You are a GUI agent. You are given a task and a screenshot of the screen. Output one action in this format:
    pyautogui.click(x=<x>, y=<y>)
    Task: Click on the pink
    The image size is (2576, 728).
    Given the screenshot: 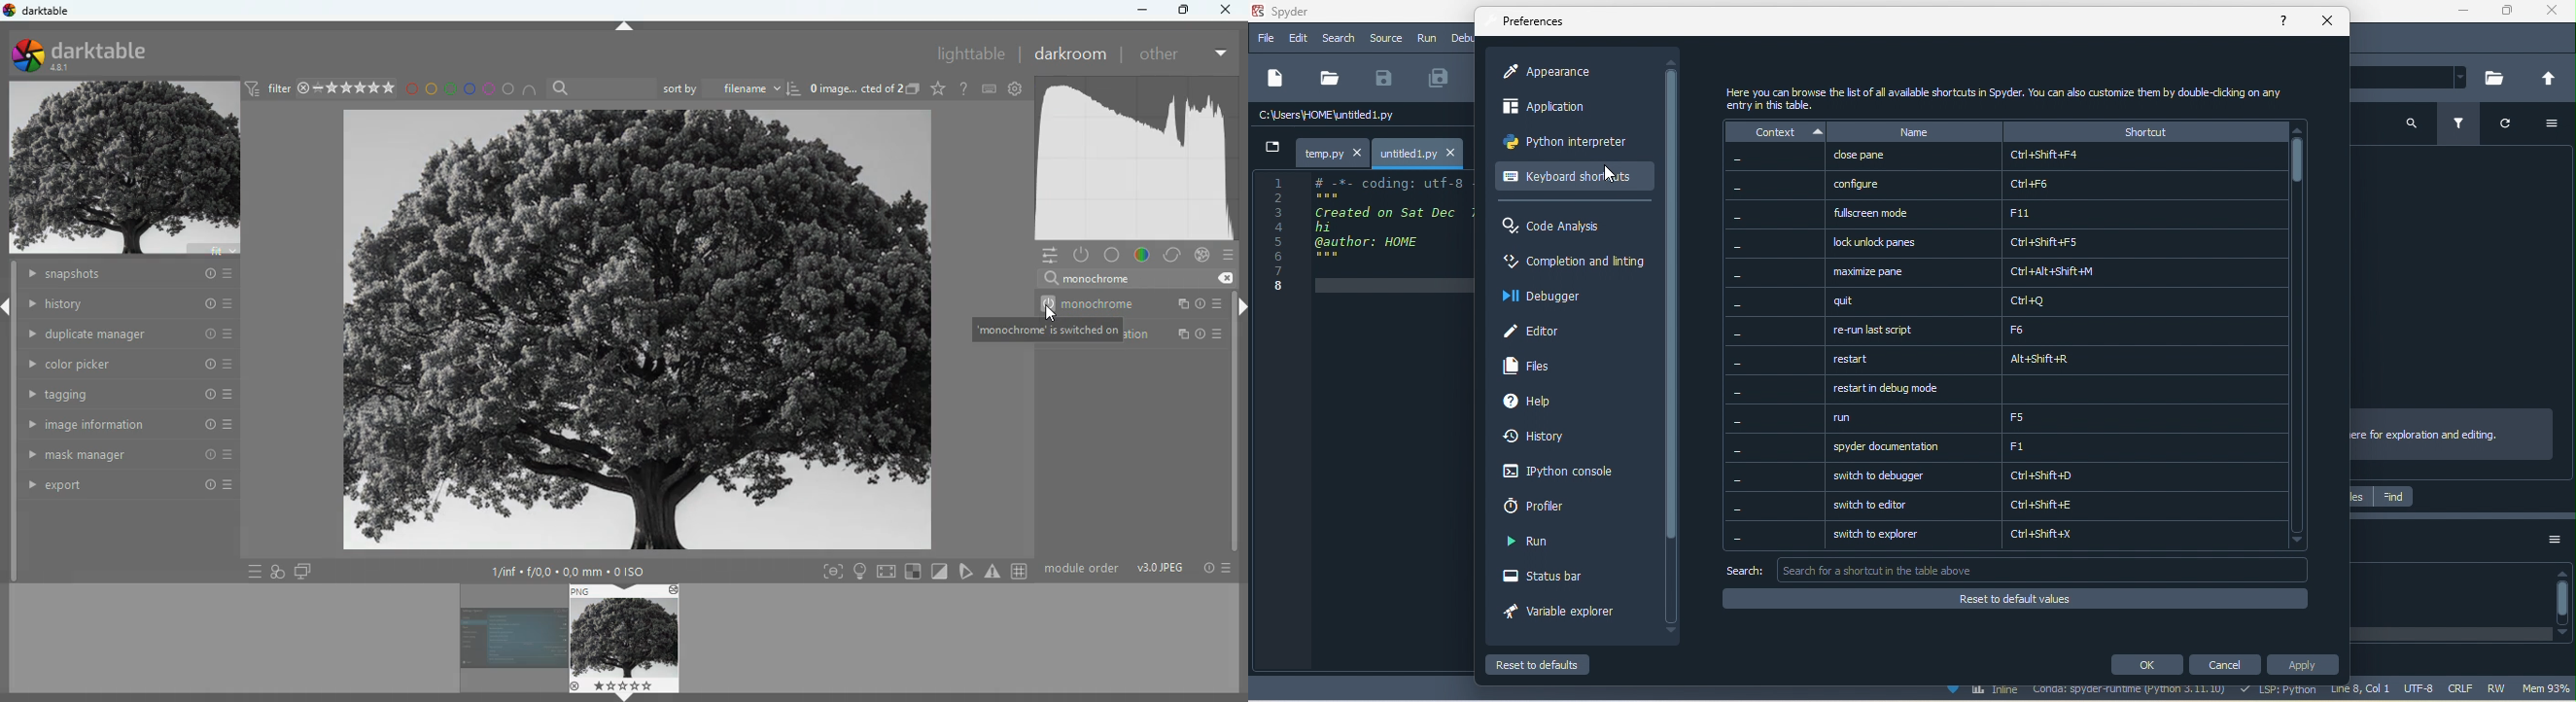 What is the action you would take?
    pyautogui.click(x=492, y=90)
    